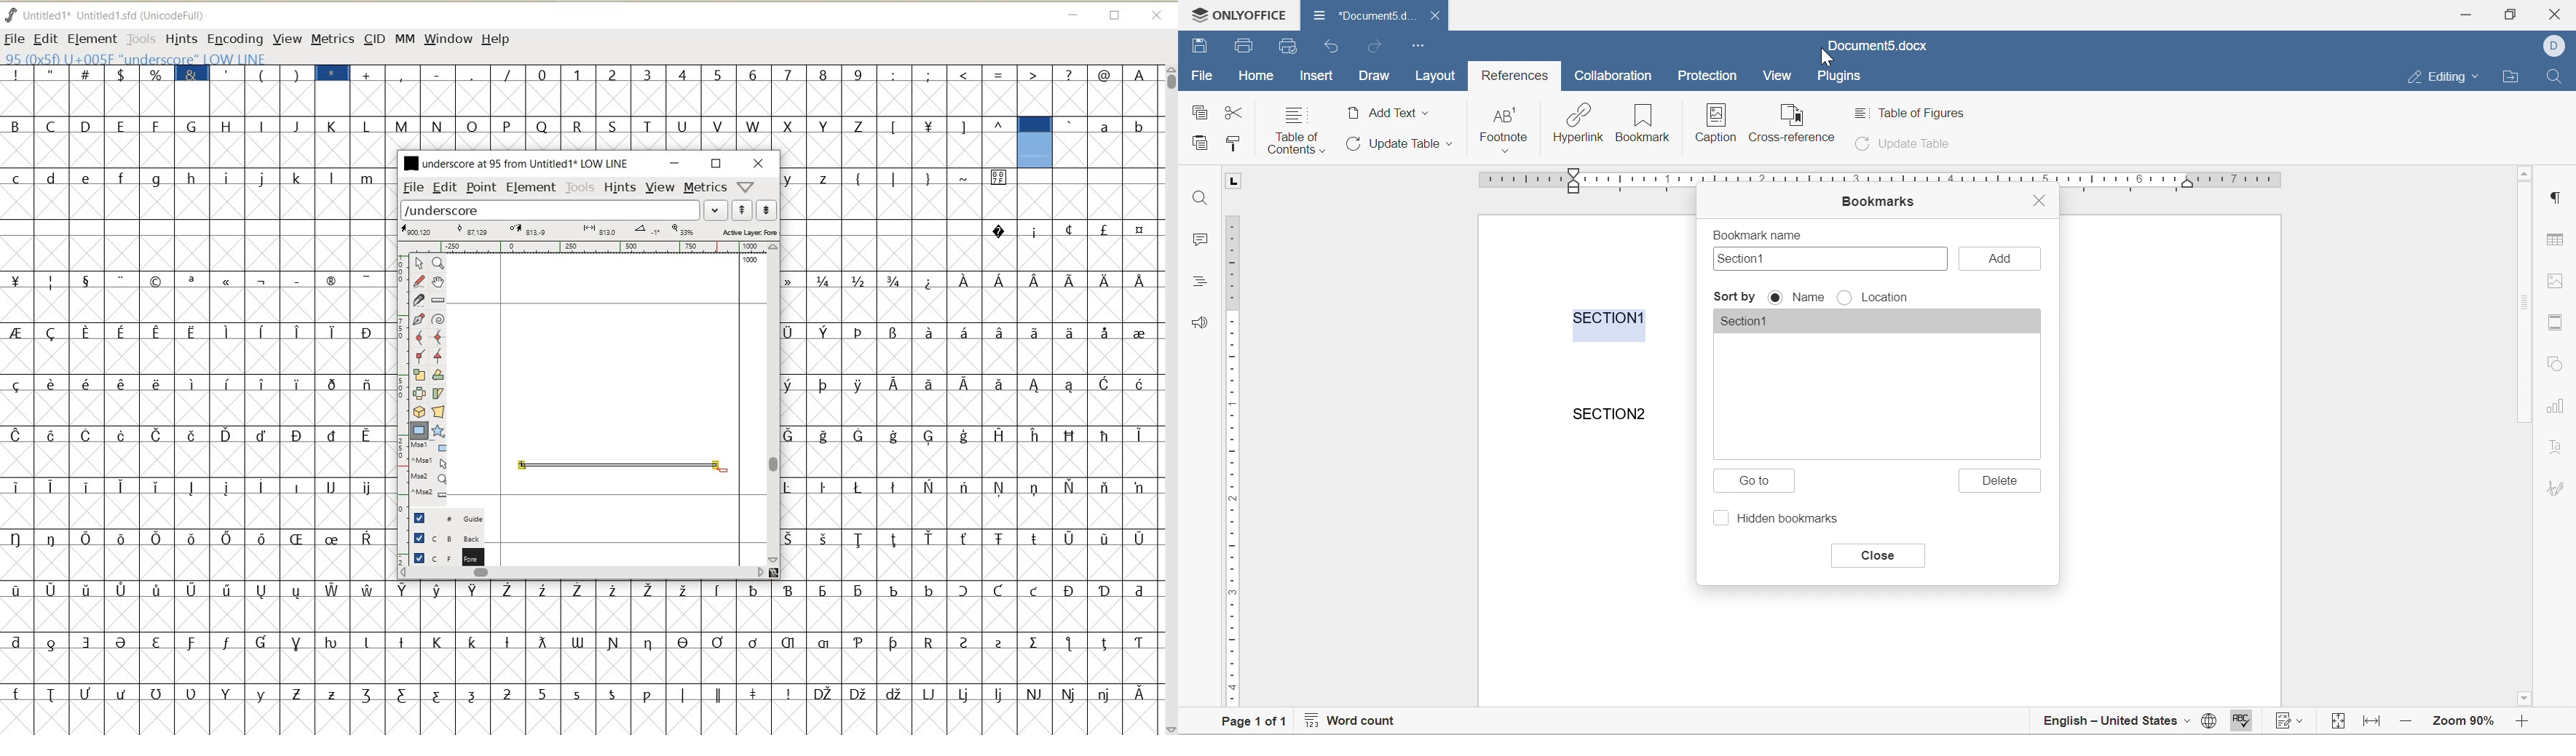 This screenshot has height=756, width=2576. I want to click on comments, so click(1194, 239).